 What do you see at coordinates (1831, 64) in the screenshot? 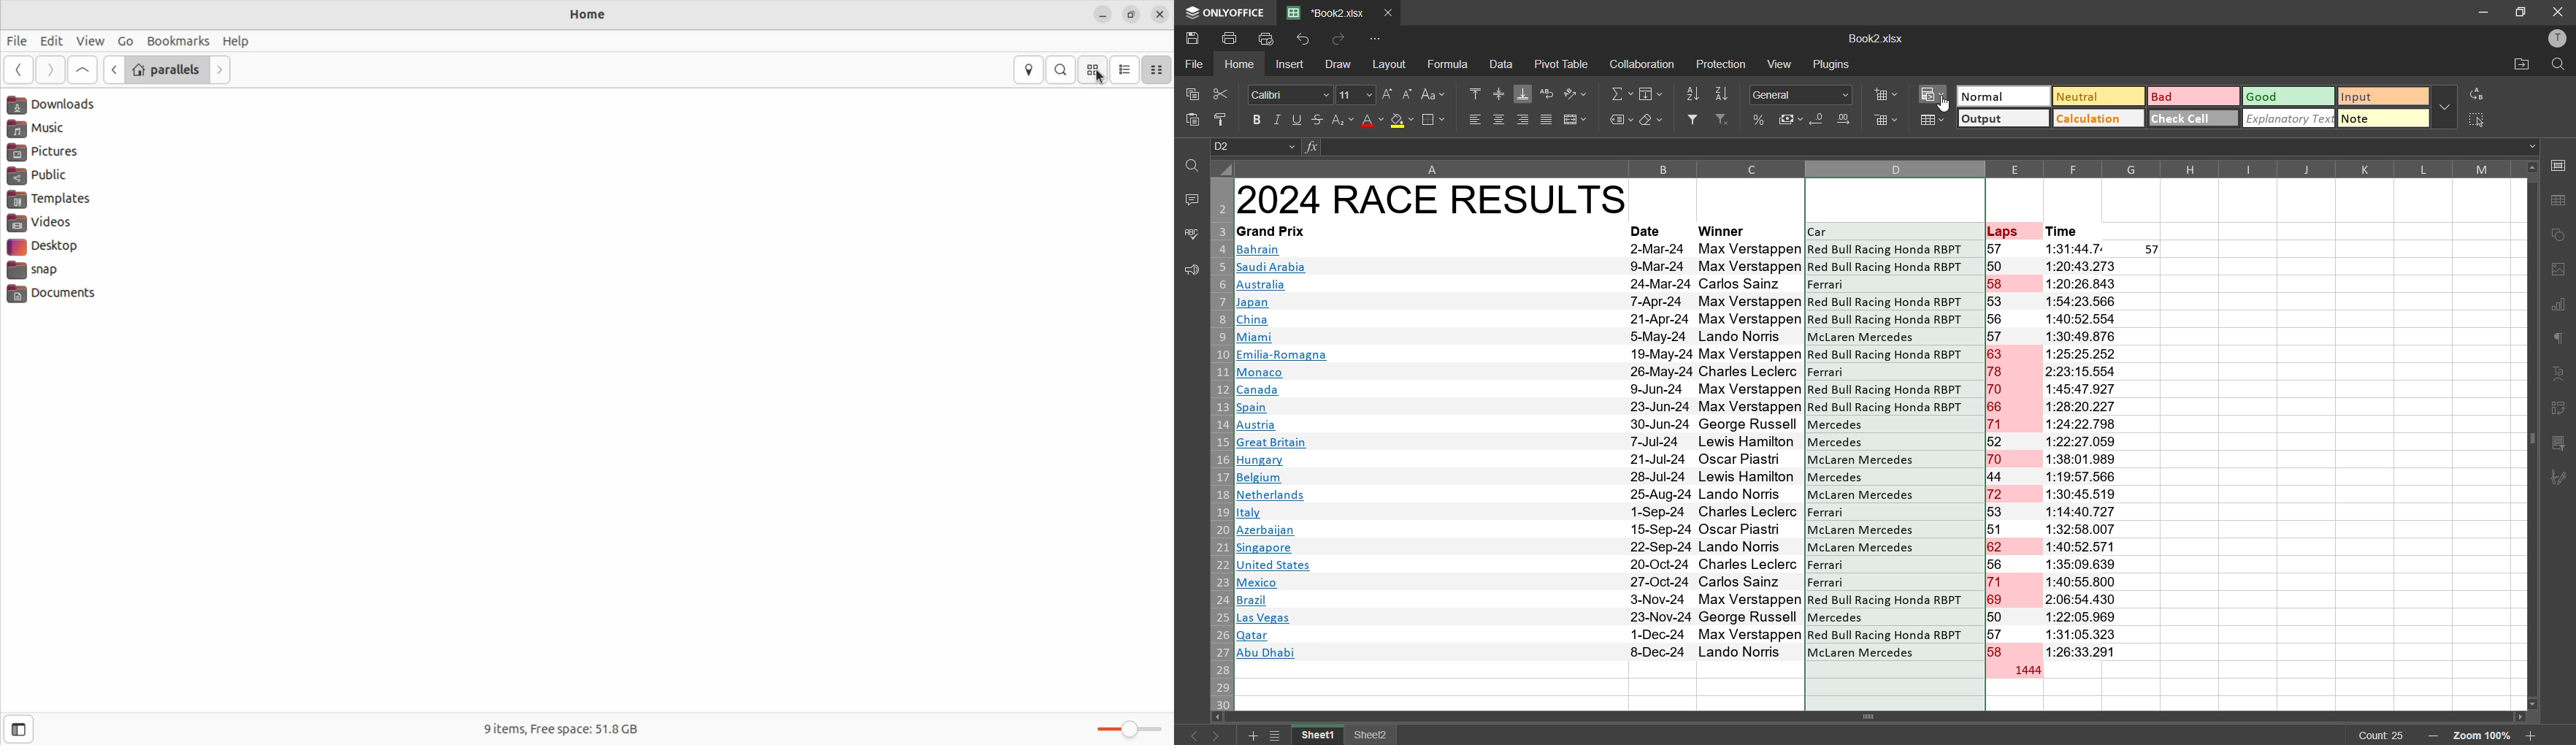
I see `plugins` at bounding box center [1831, 64].